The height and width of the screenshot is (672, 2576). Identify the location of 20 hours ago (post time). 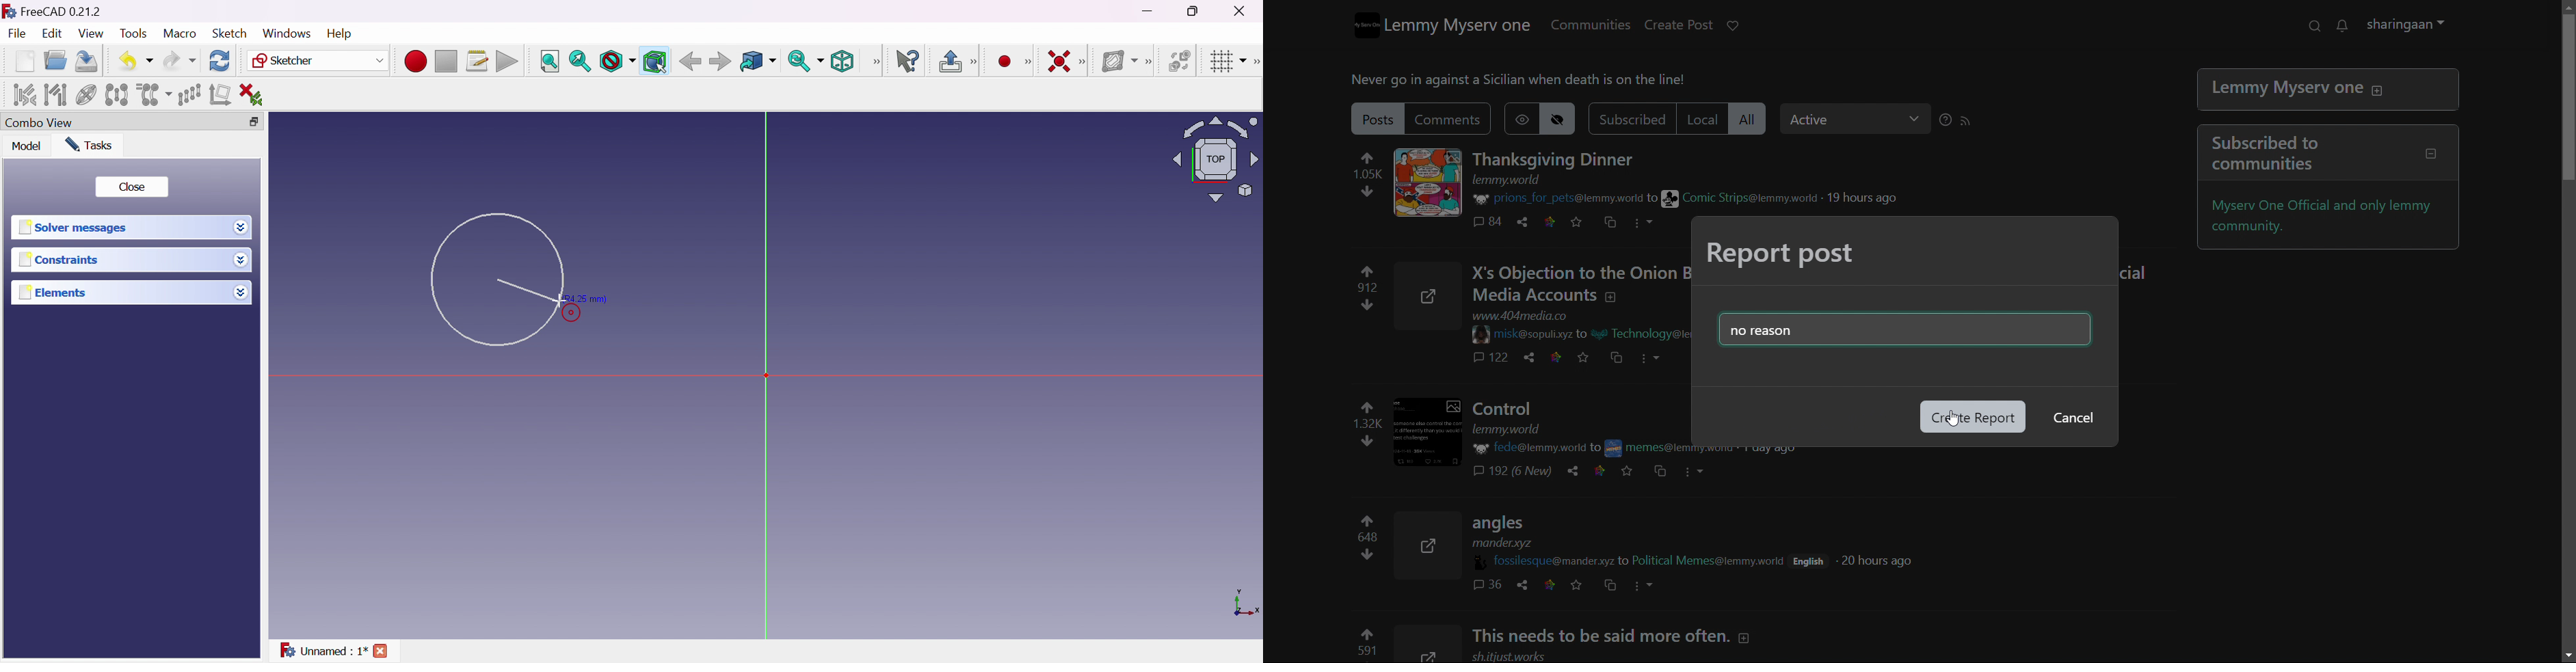
(1881, 560).